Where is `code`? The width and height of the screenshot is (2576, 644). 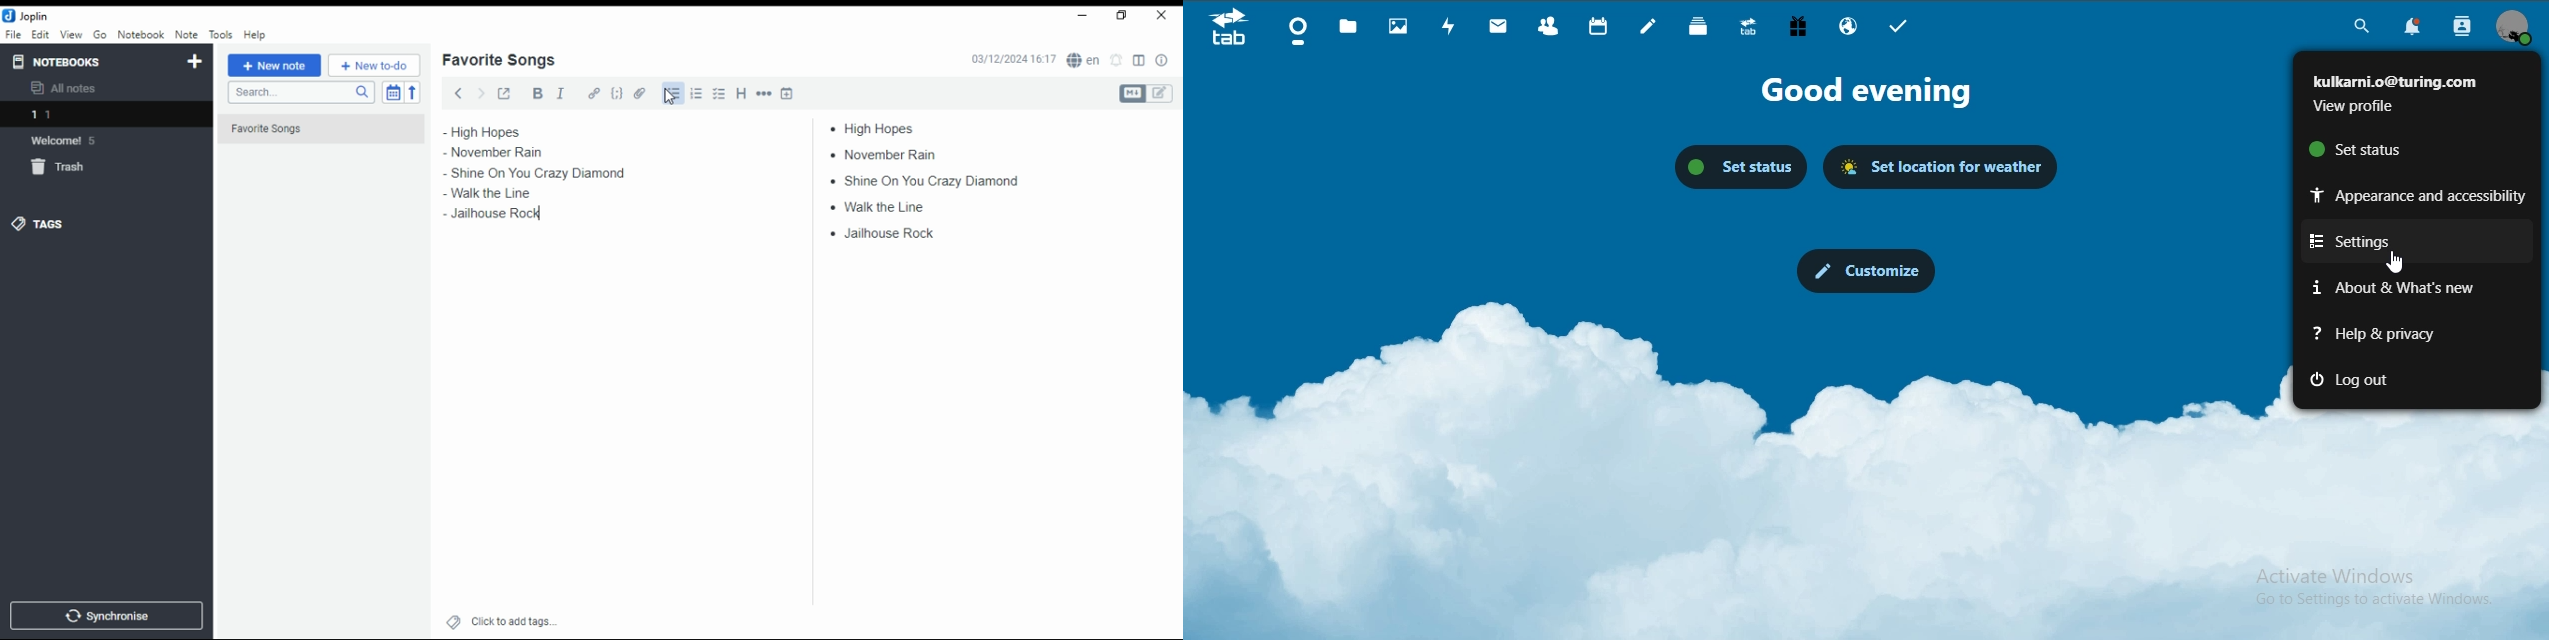 code is located at coordinates (617, 93).